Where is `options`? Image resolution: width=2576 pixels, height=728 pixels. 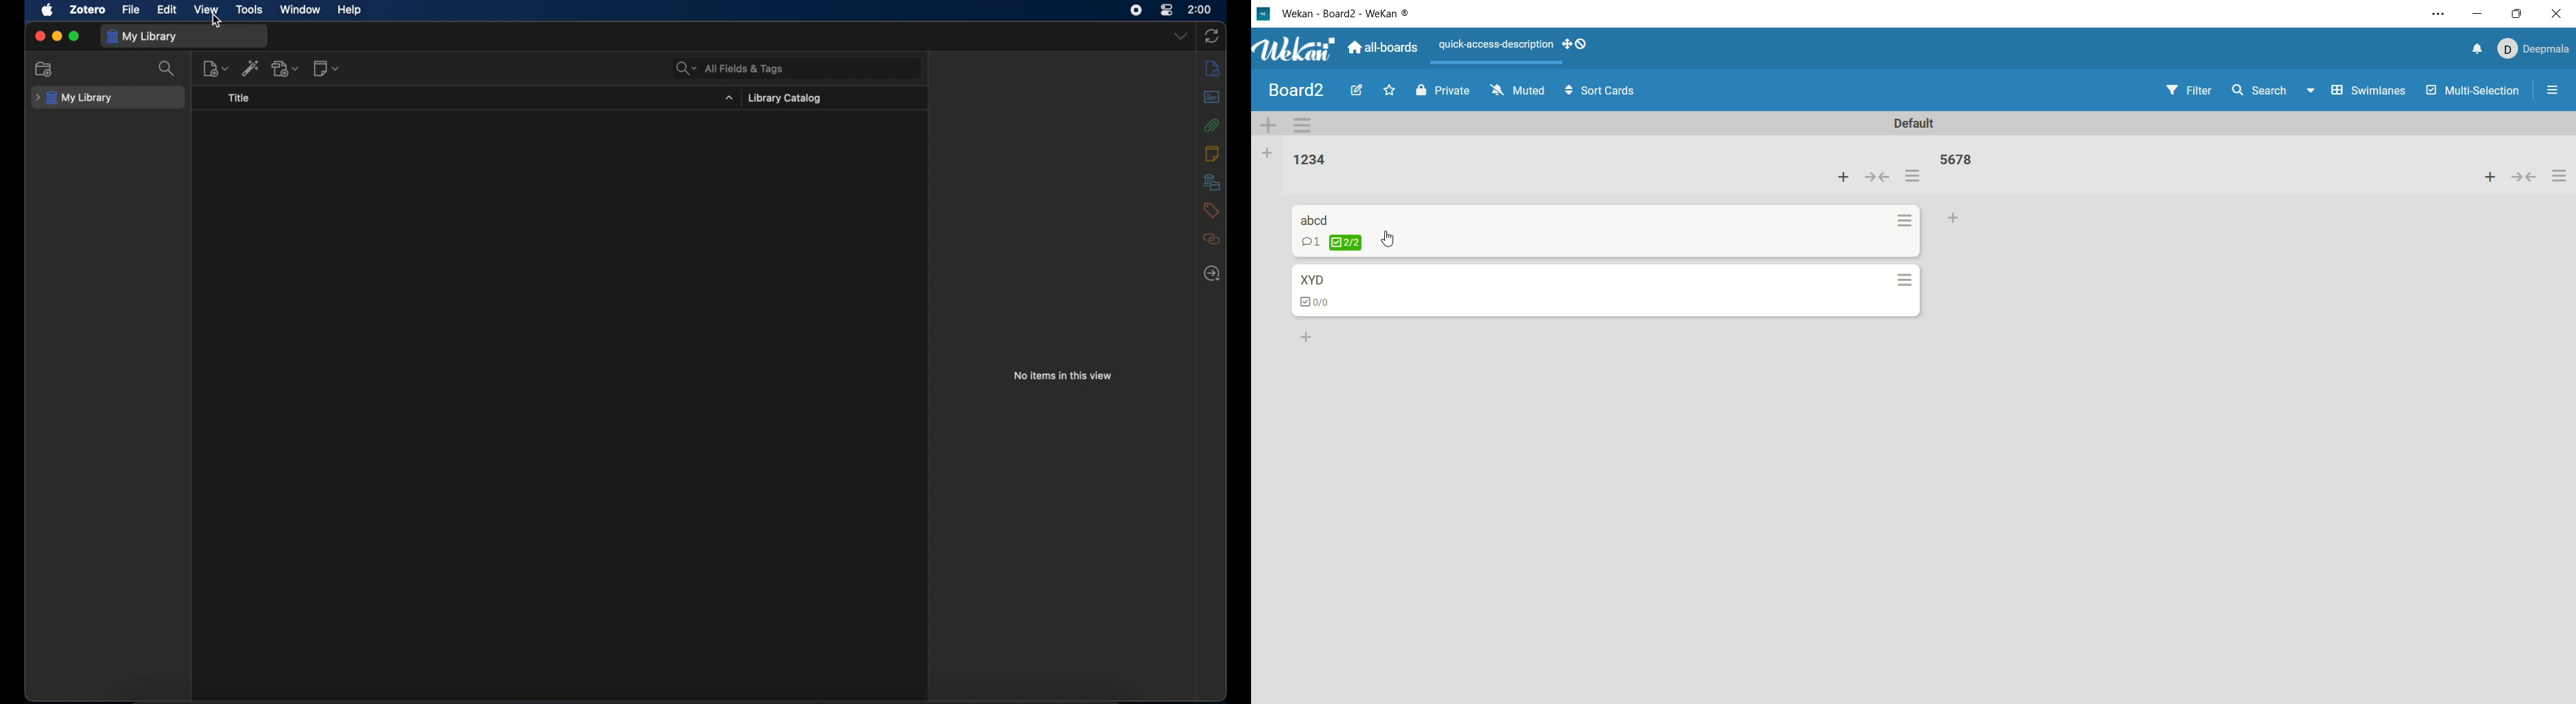 options is located at coordinates (1911, 239).